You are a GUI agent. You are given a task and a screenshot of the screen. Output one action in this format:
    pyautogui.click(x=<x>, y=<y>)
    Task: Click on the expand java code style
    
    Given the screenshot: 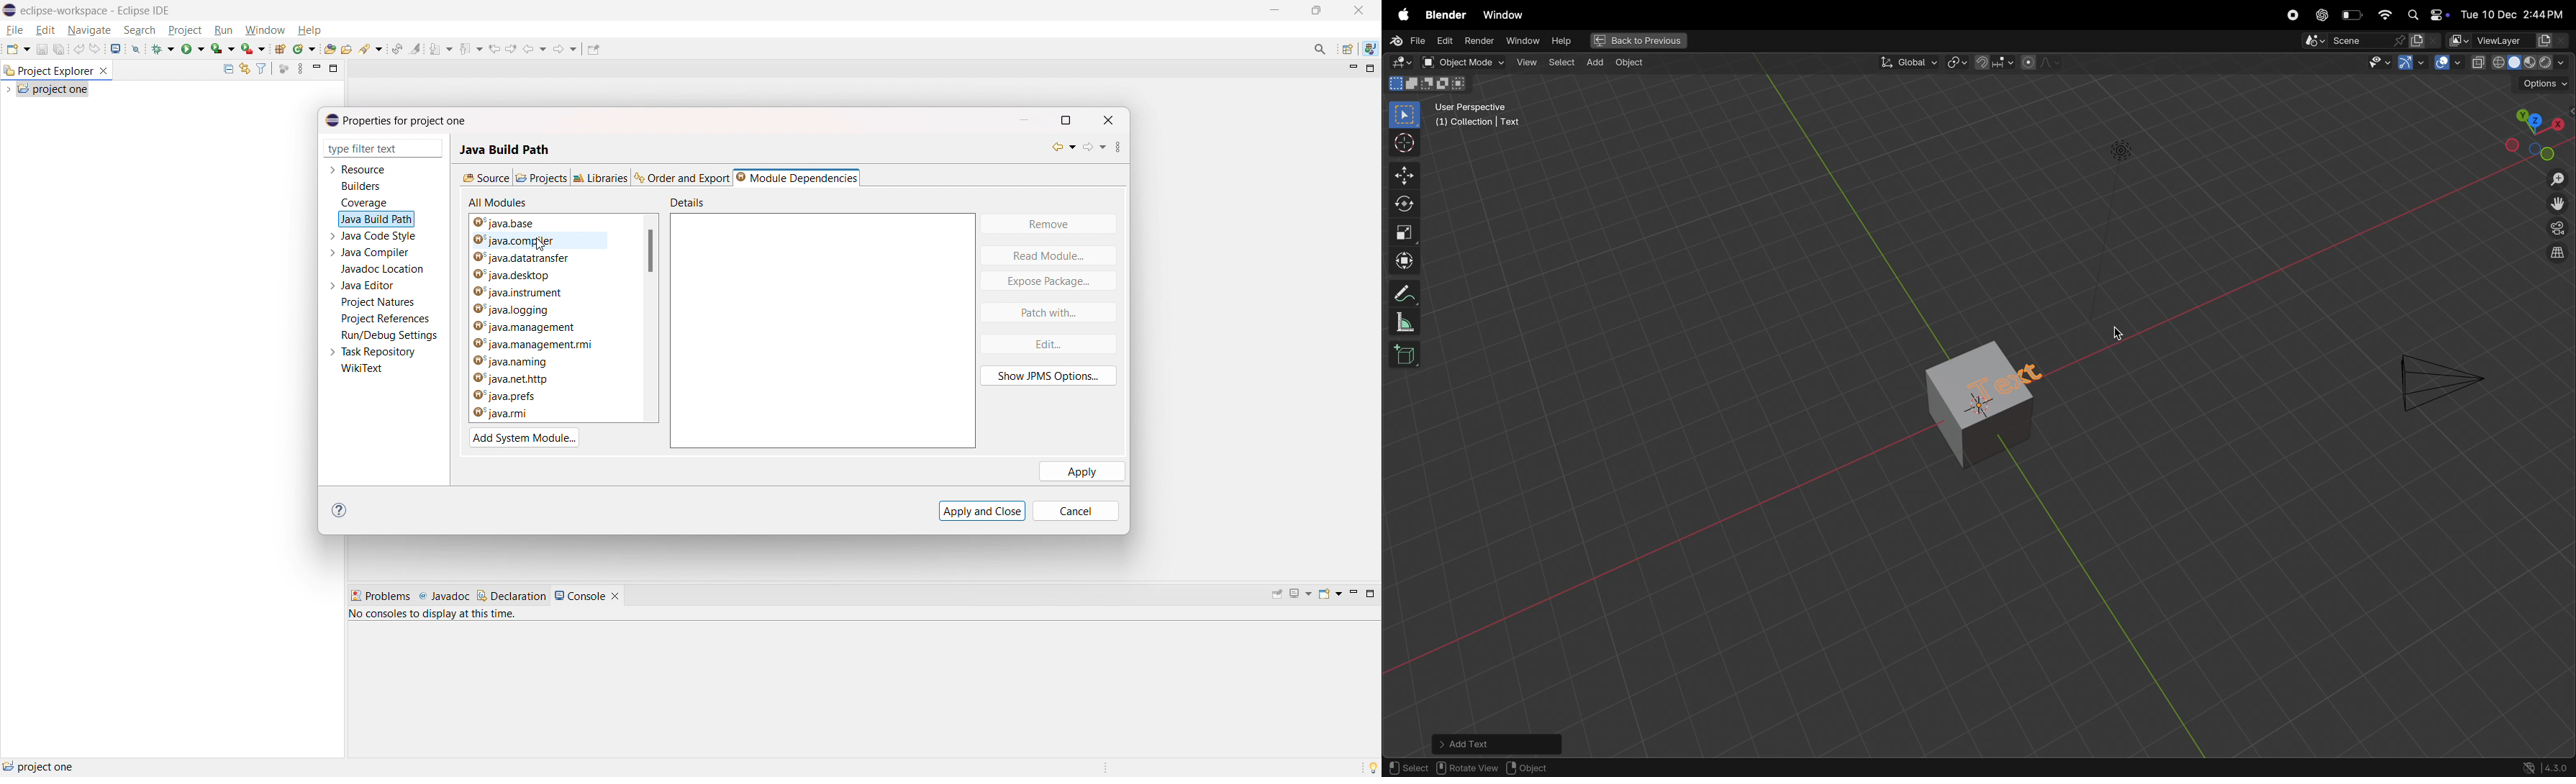 What is the action you would take?
    pyautogui.click(x=332, y=235)
    